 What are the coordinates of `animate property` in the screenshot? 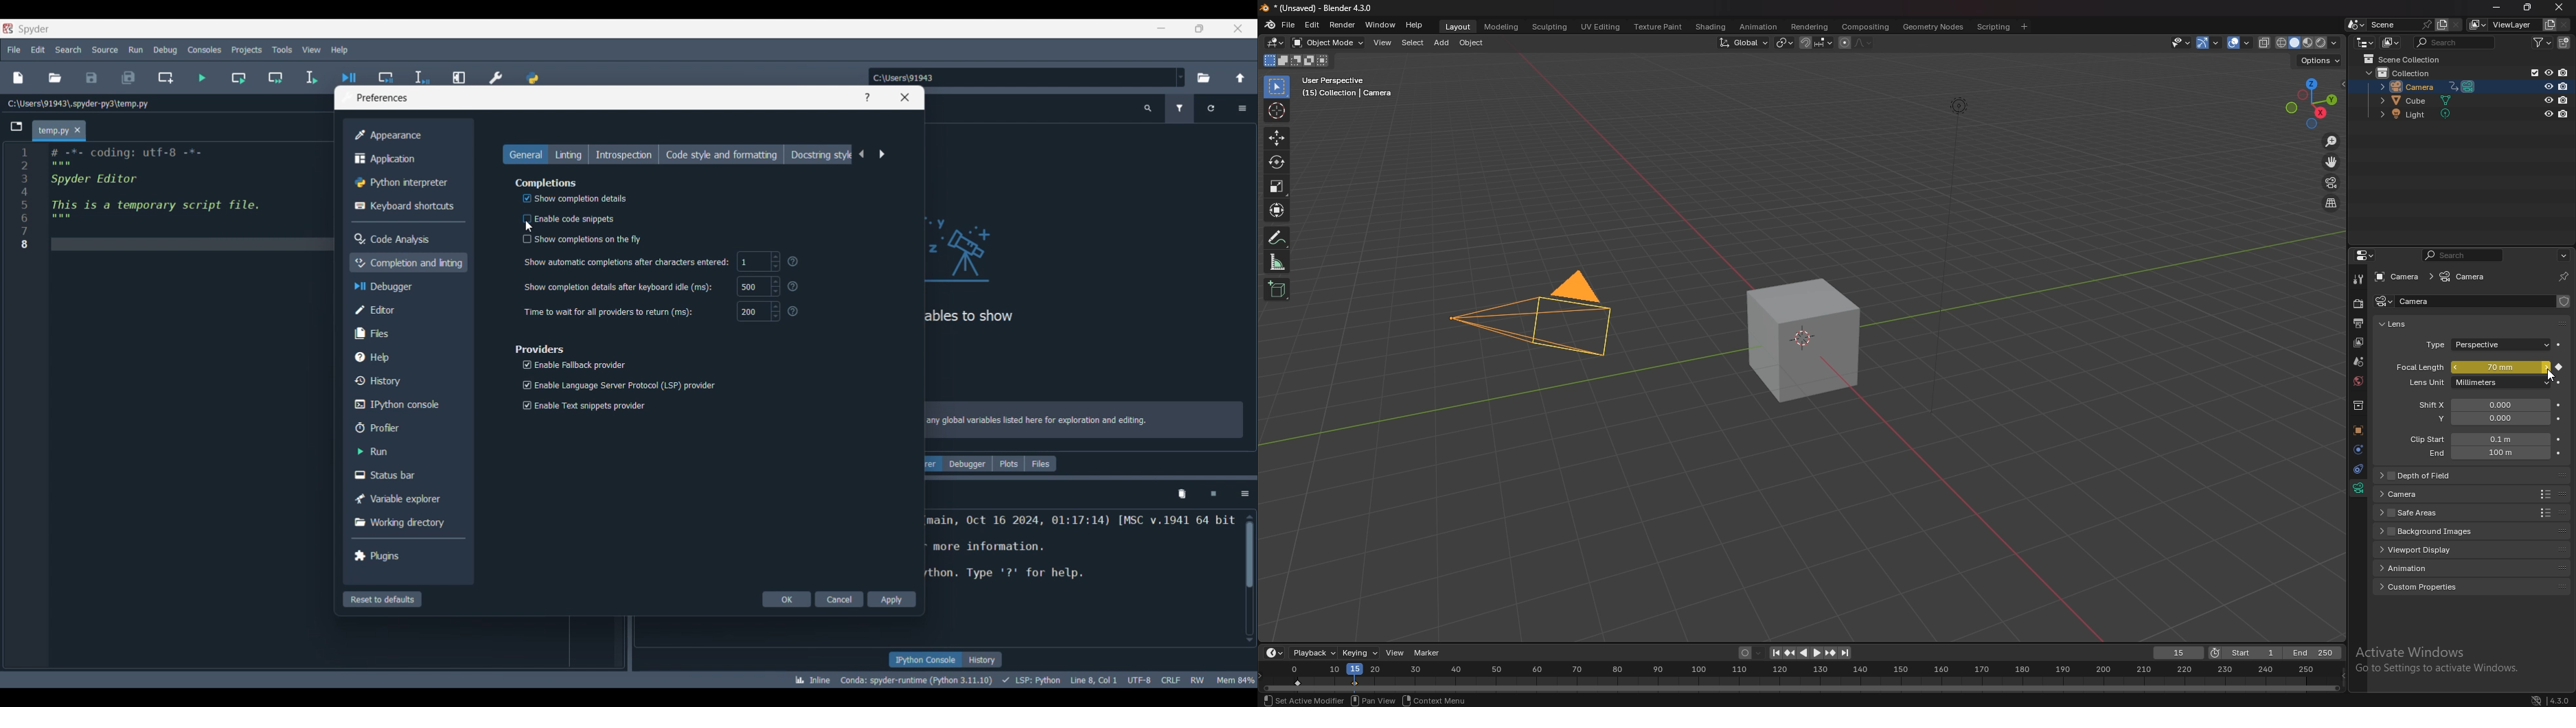 It's located at (2560, 419).